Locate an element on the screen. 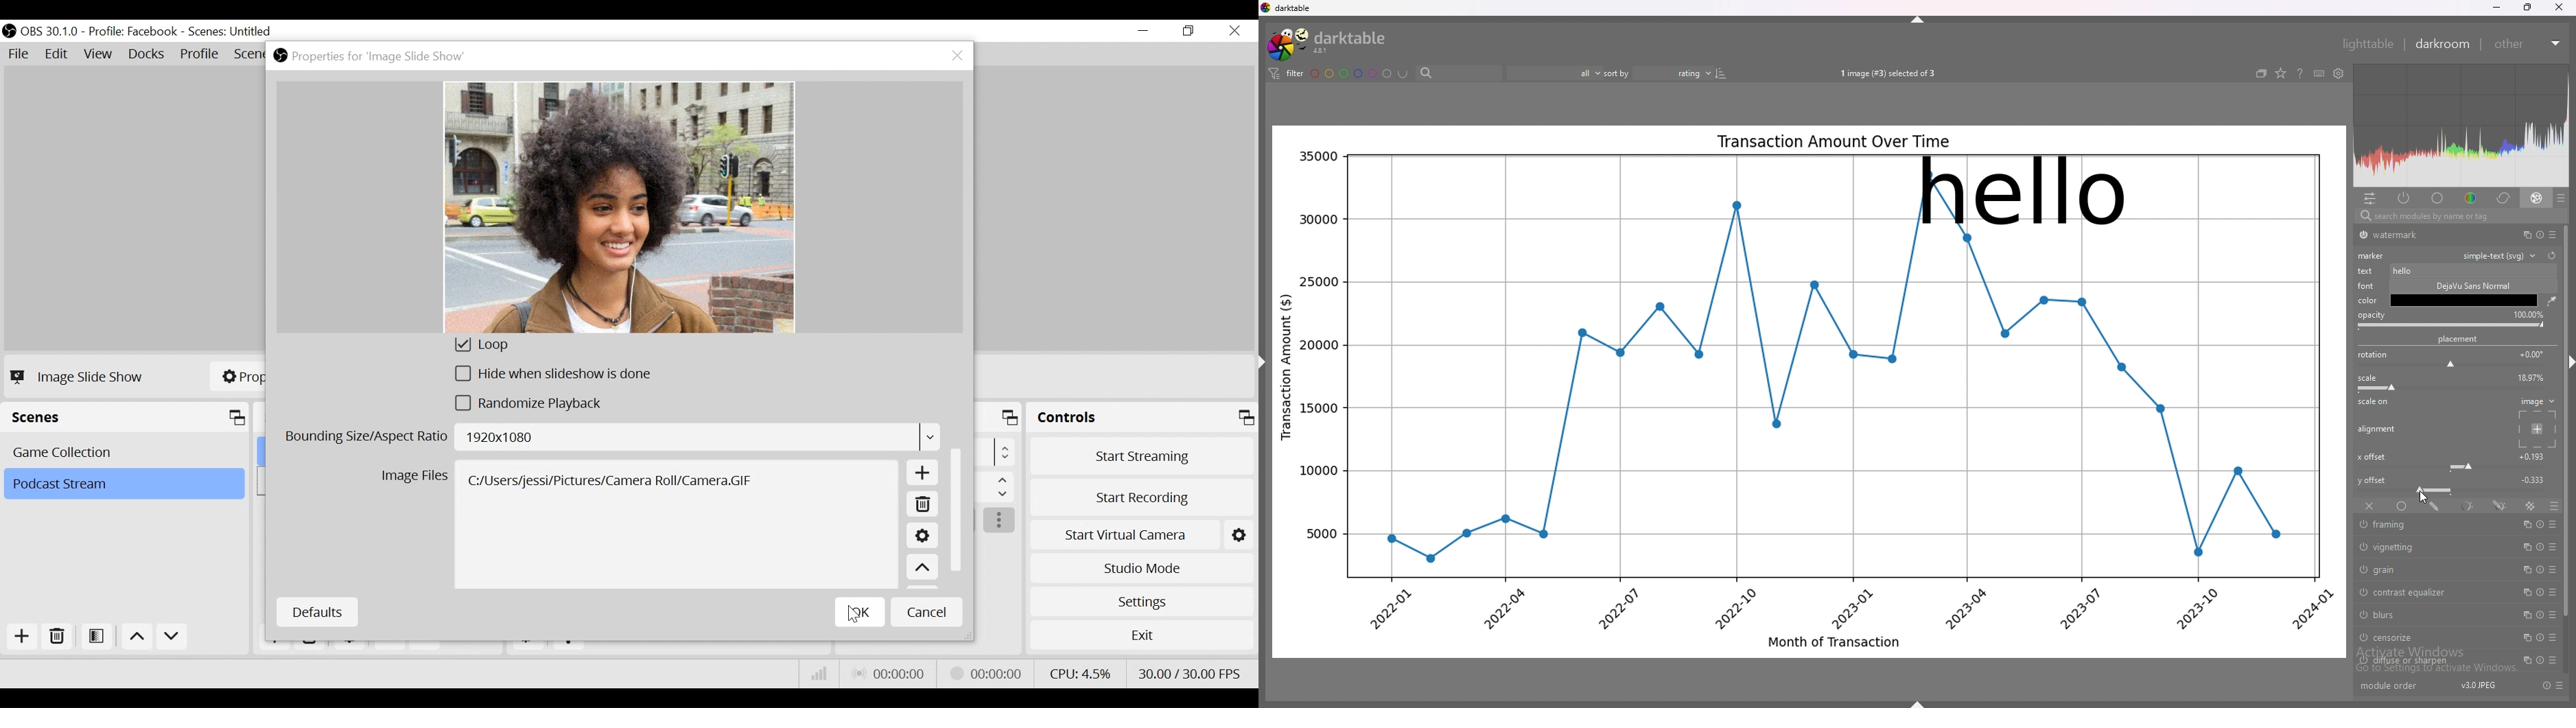 The height and width of the screenshot is (728, 2576). presets is located at coordinates (2553, 570).